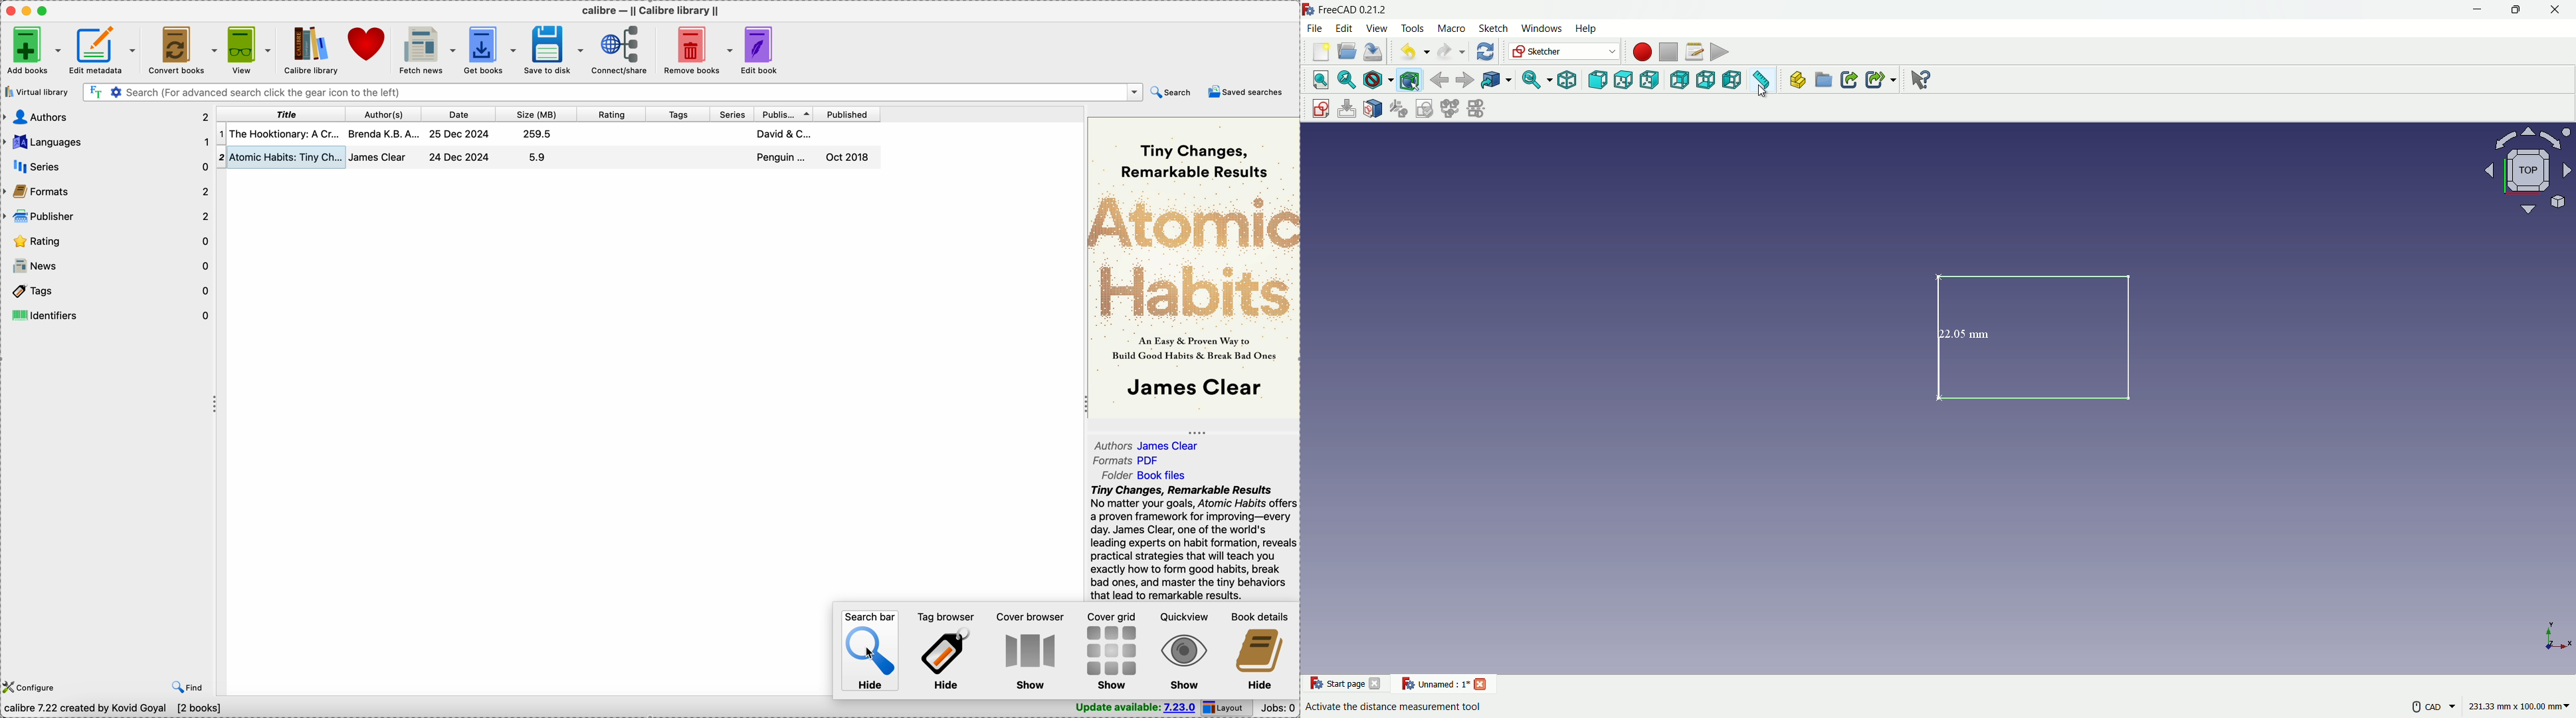 The height and width of the screenshot is (728, 2576). Describe the element at coordinates (1194, 257) in the screenshot. I see `atomic habits` at that location.